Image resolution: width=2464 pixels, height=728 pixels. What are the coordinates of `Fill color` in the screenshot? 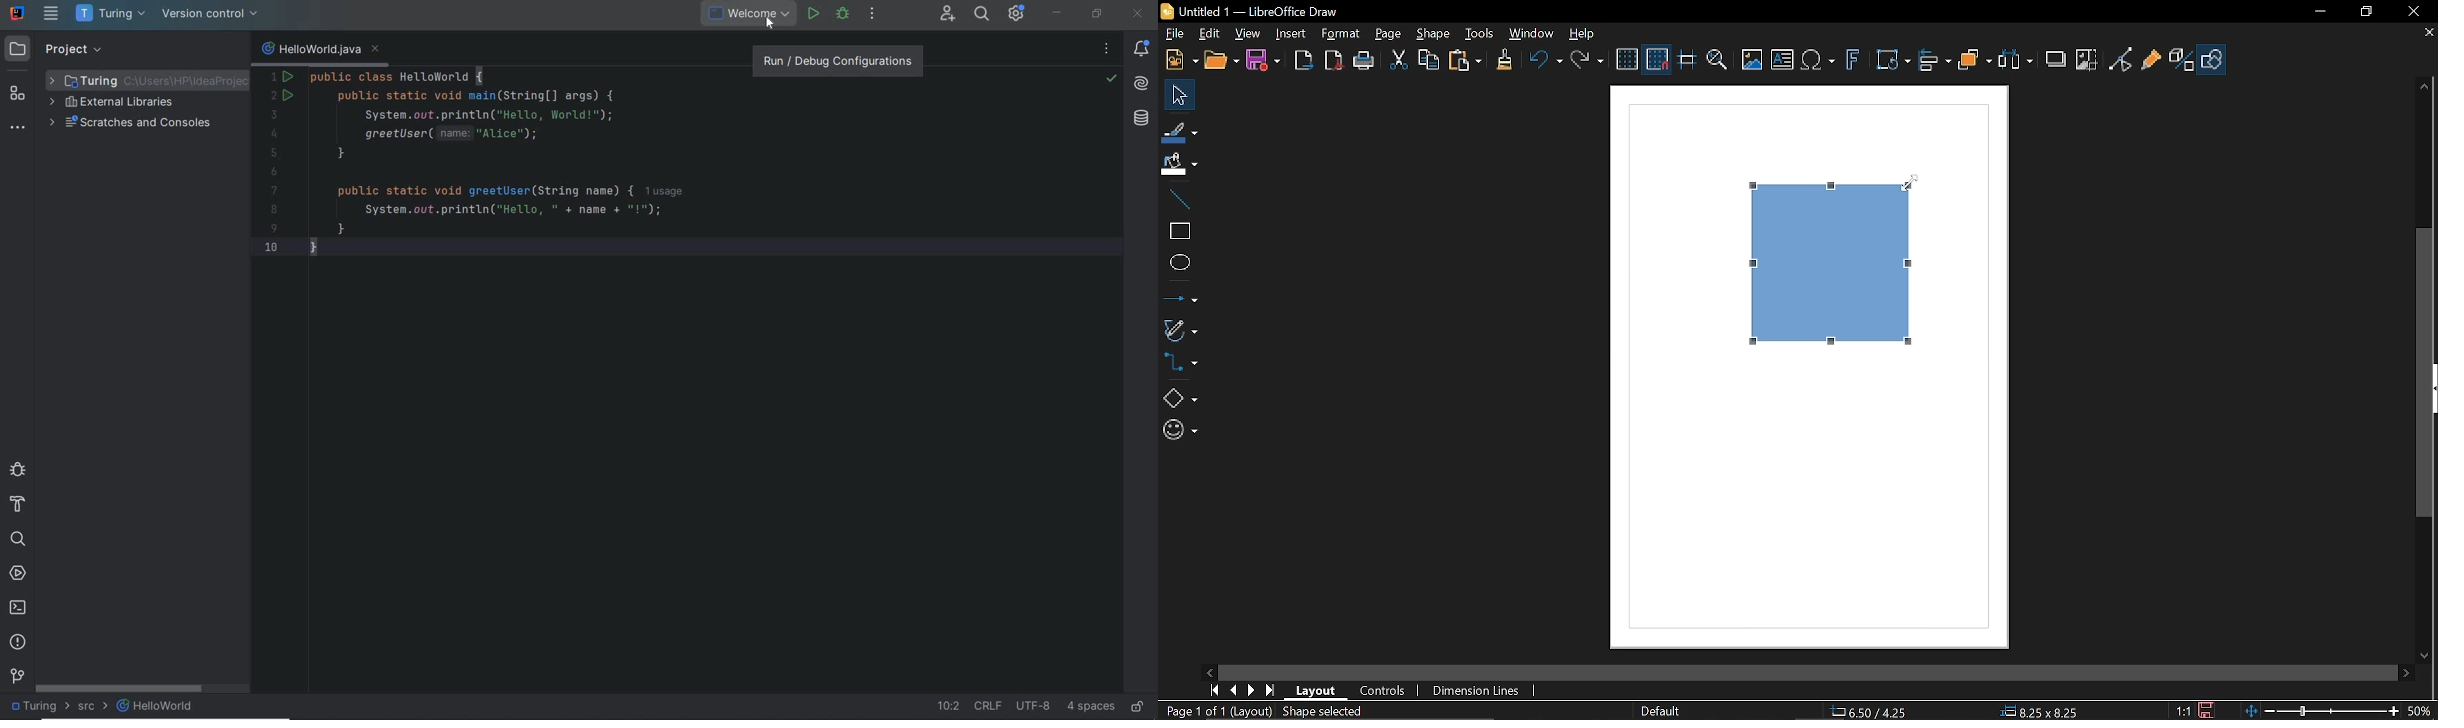 It's located at (1180, 164).